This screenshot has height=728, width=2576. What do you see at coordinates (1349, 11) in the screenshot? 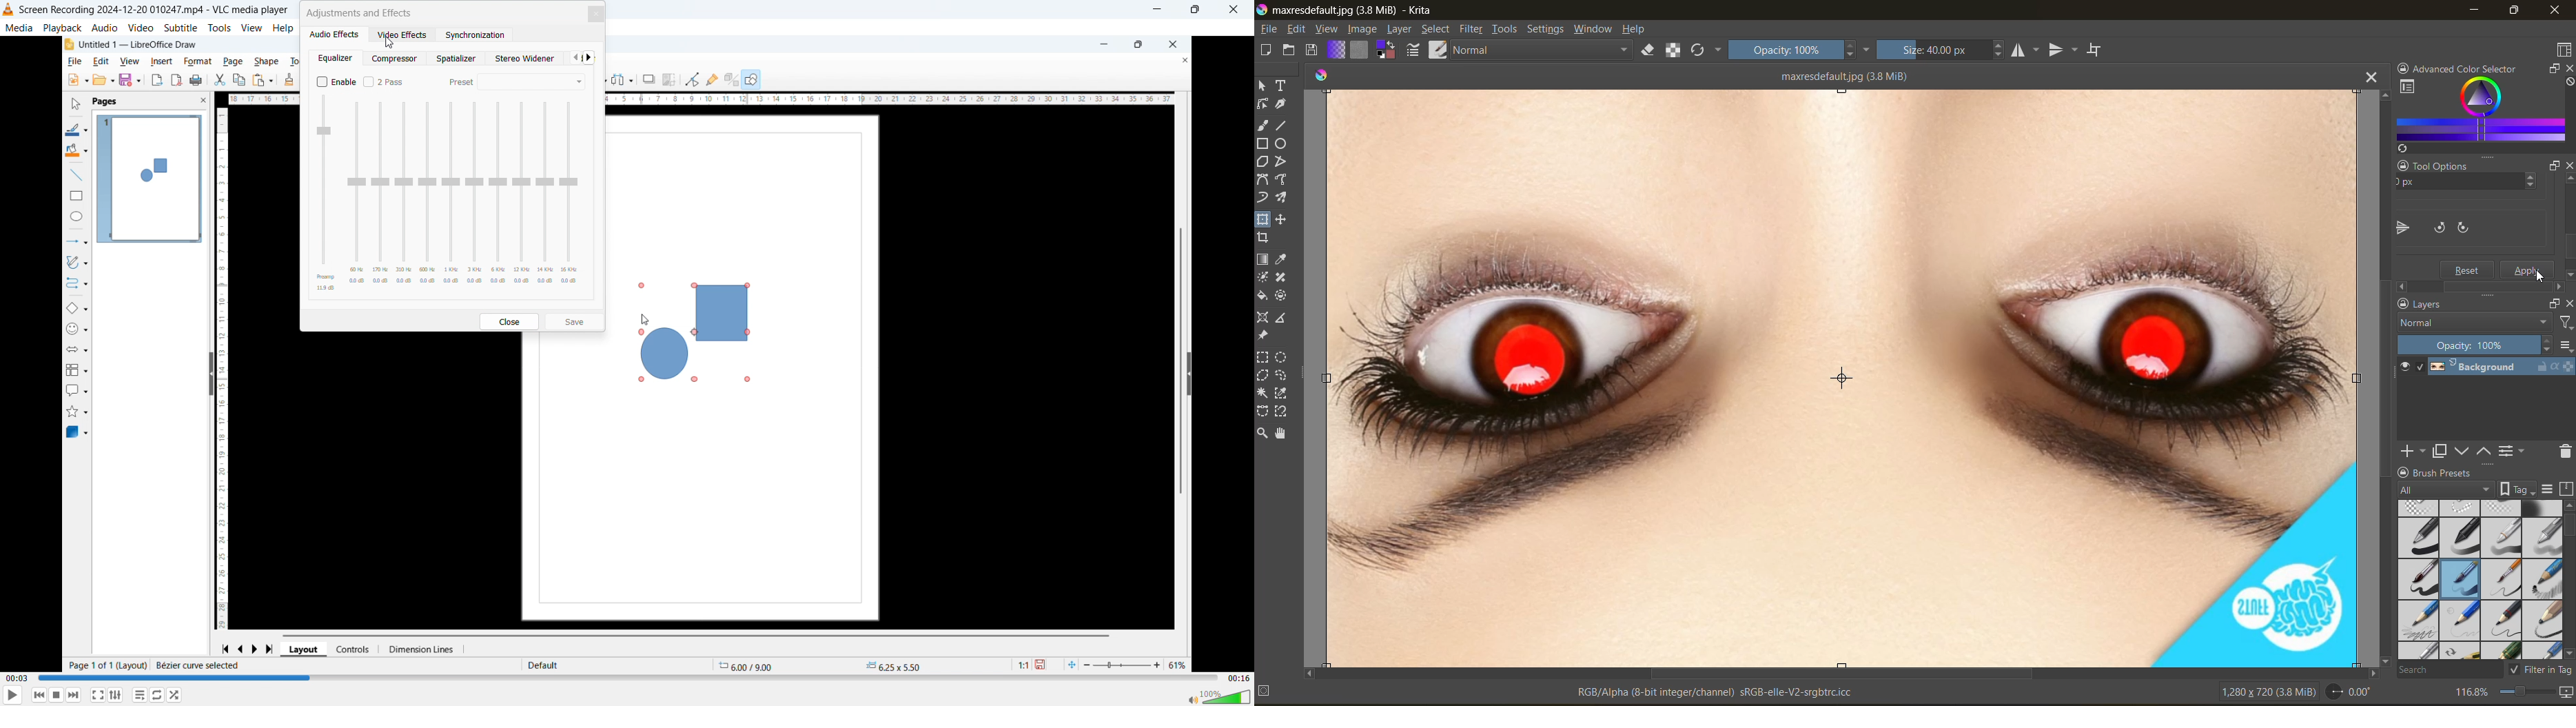
I see `app name and file name` at bounding box center [1349, 11].